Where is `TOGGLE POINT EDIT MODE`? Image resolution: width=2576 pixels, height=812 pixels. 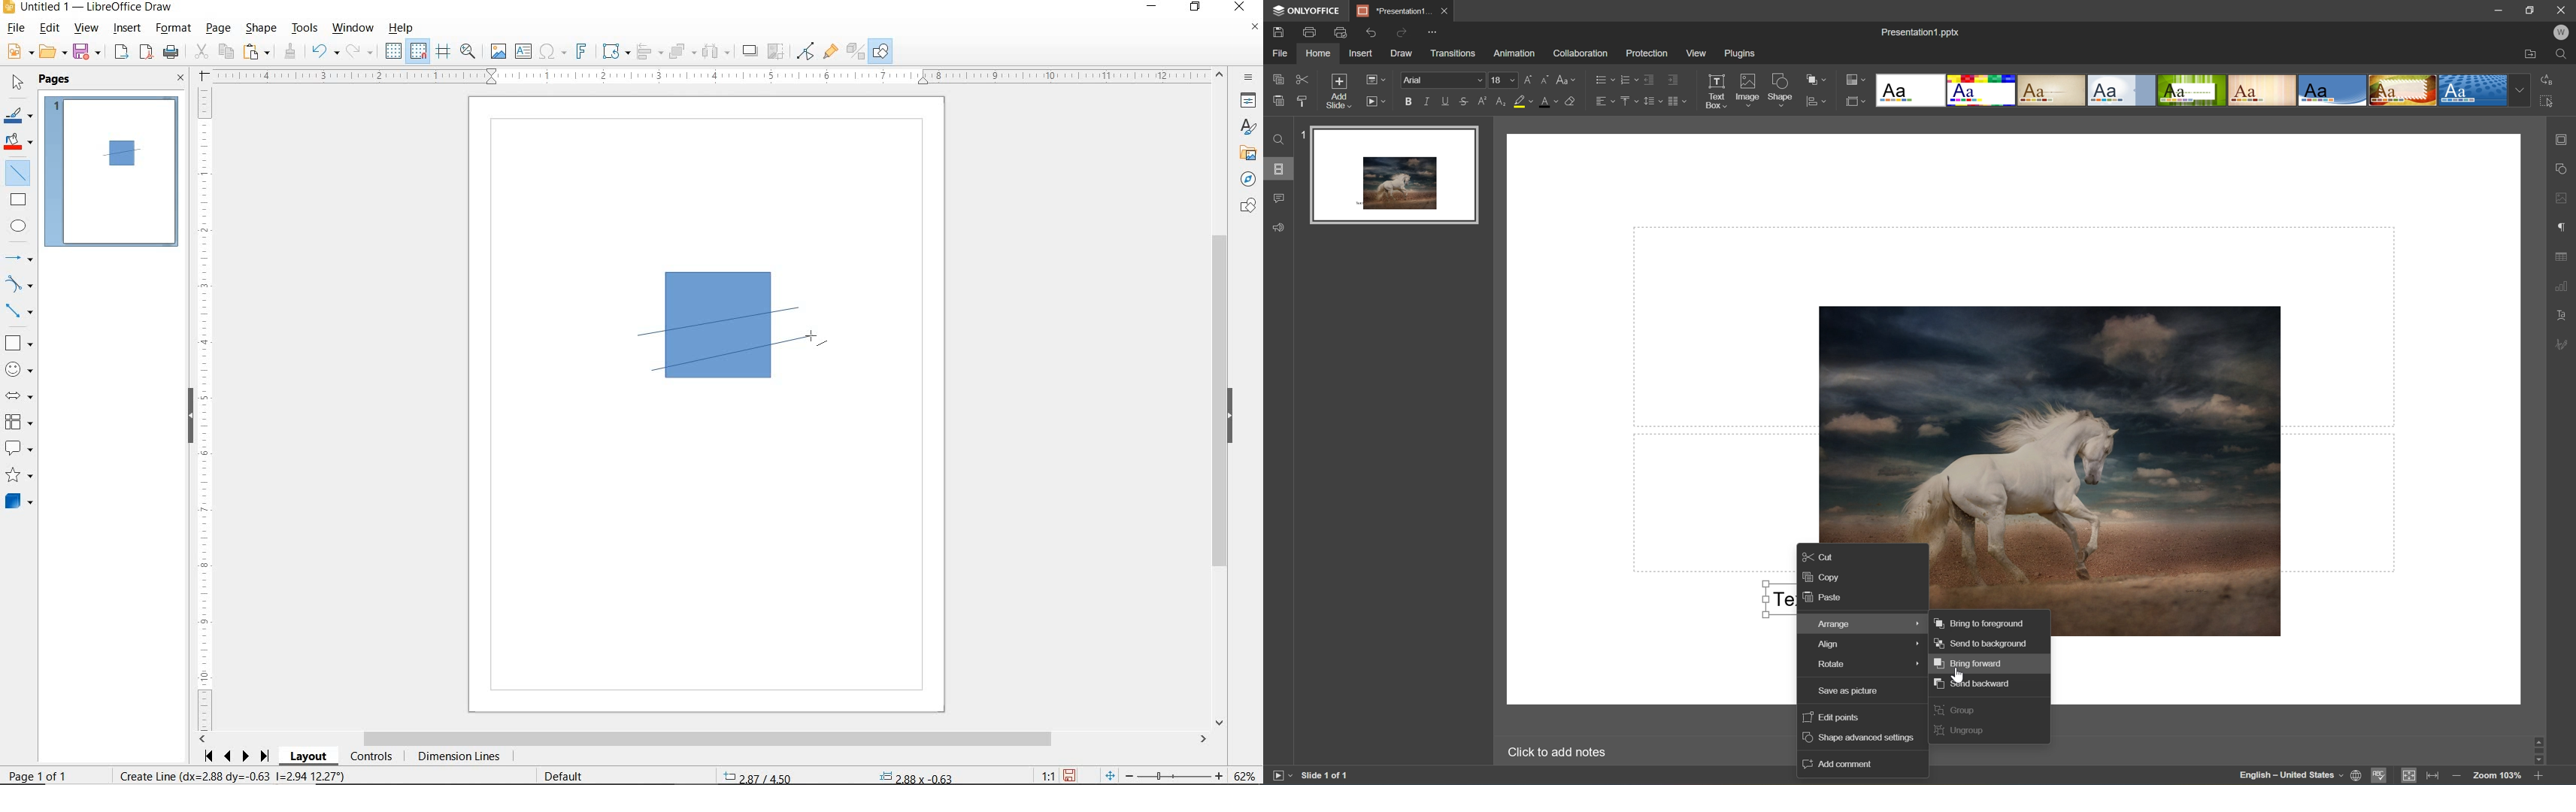
TOGGLE POINT EDIT MODE is located at coordinates (807, 53).